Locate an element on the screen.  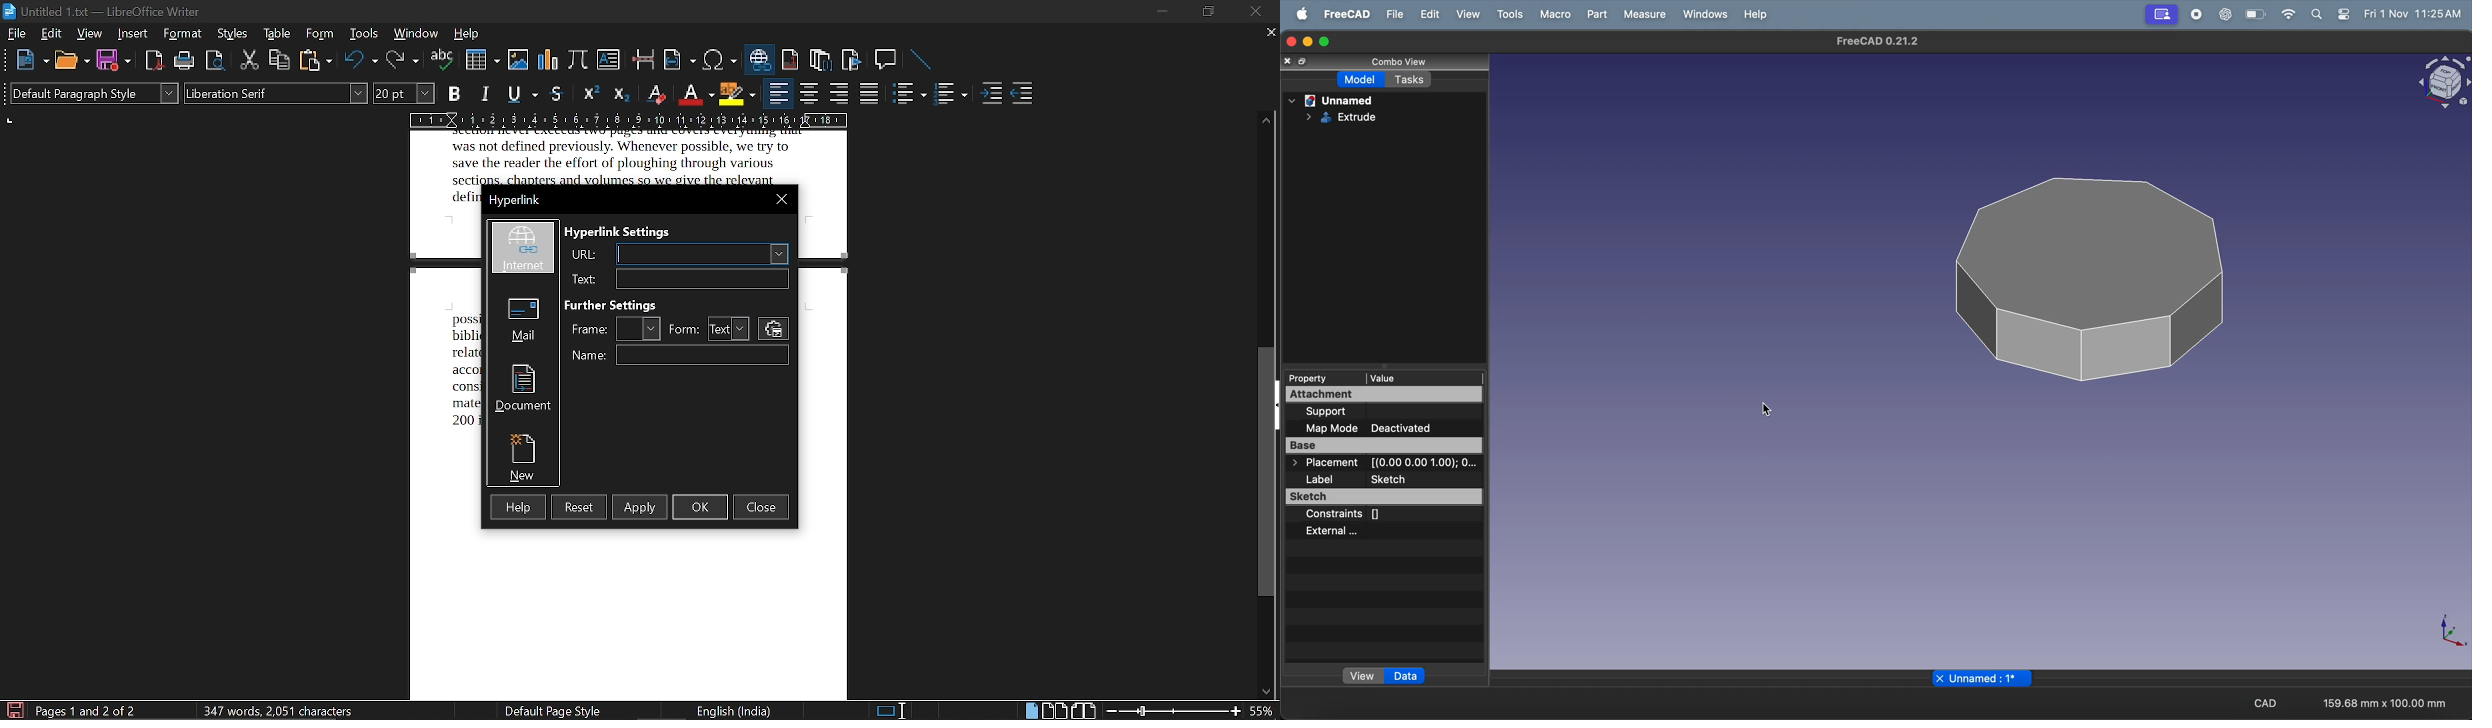
current page is located at coordinates (87, 710).